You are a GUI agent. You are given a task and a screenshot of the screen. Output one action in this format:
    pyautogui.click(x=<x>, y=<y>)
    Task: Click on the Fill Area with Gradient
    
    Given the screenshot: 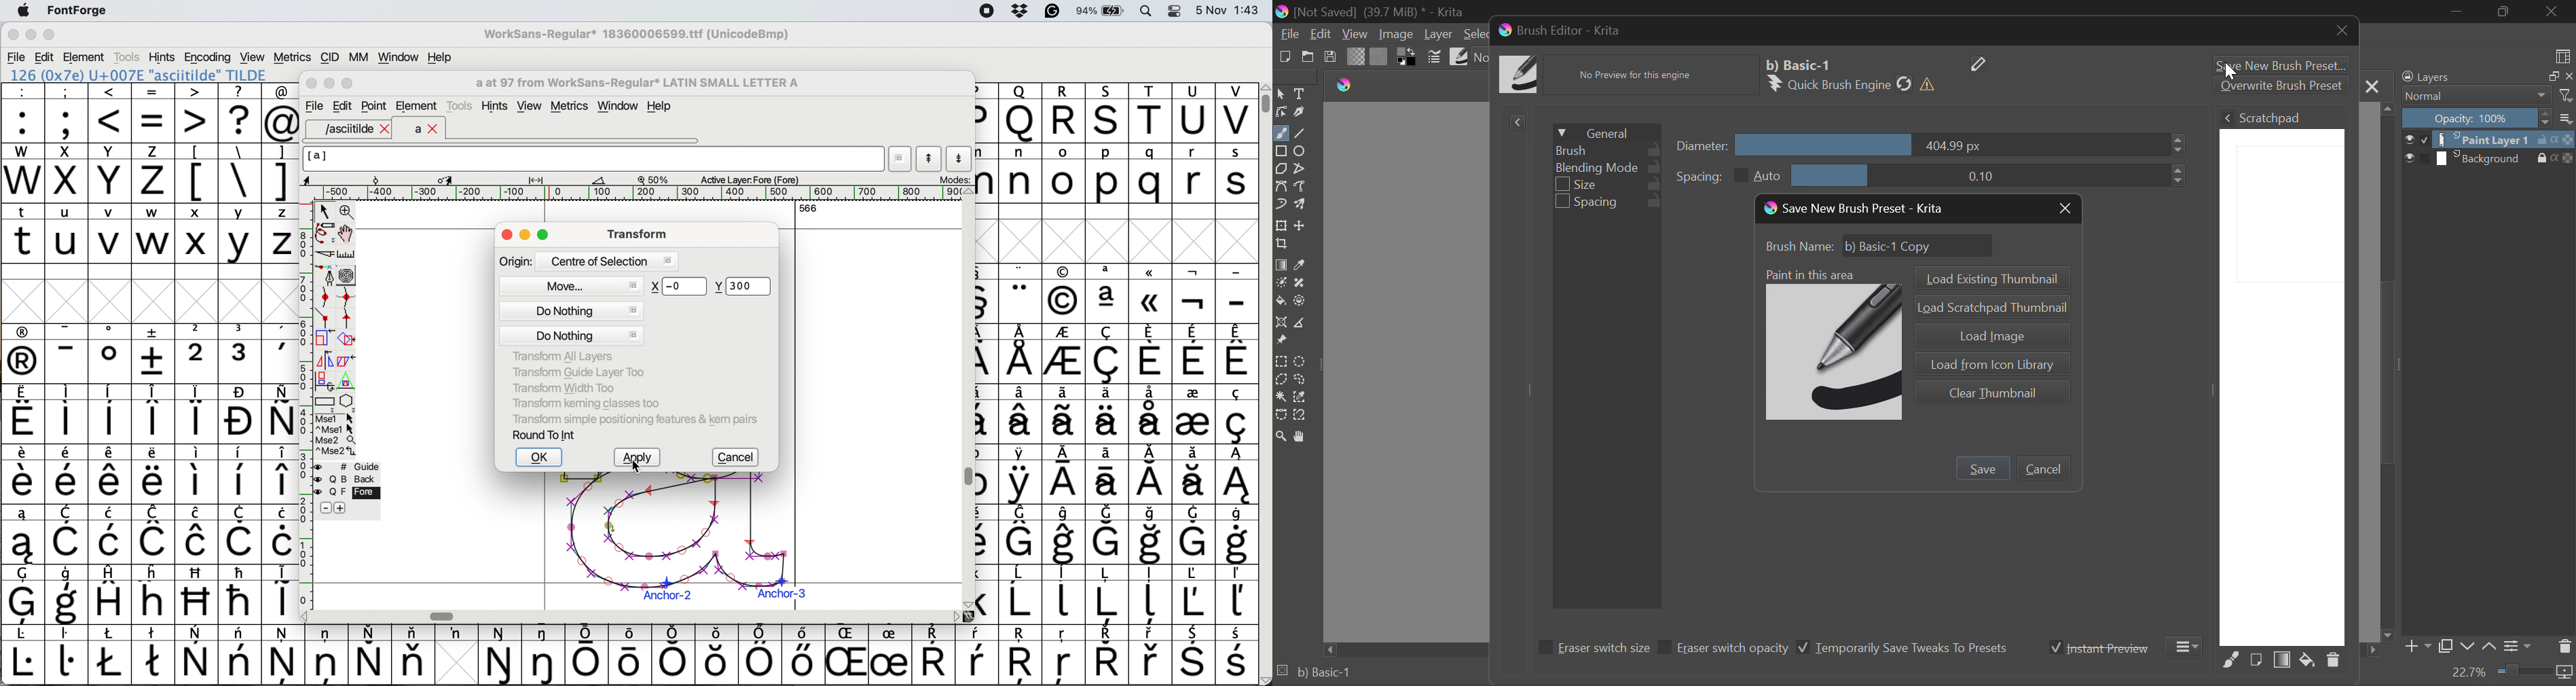 What is the action you would take?
    pyautogui.click(x=2283, y=661)
    